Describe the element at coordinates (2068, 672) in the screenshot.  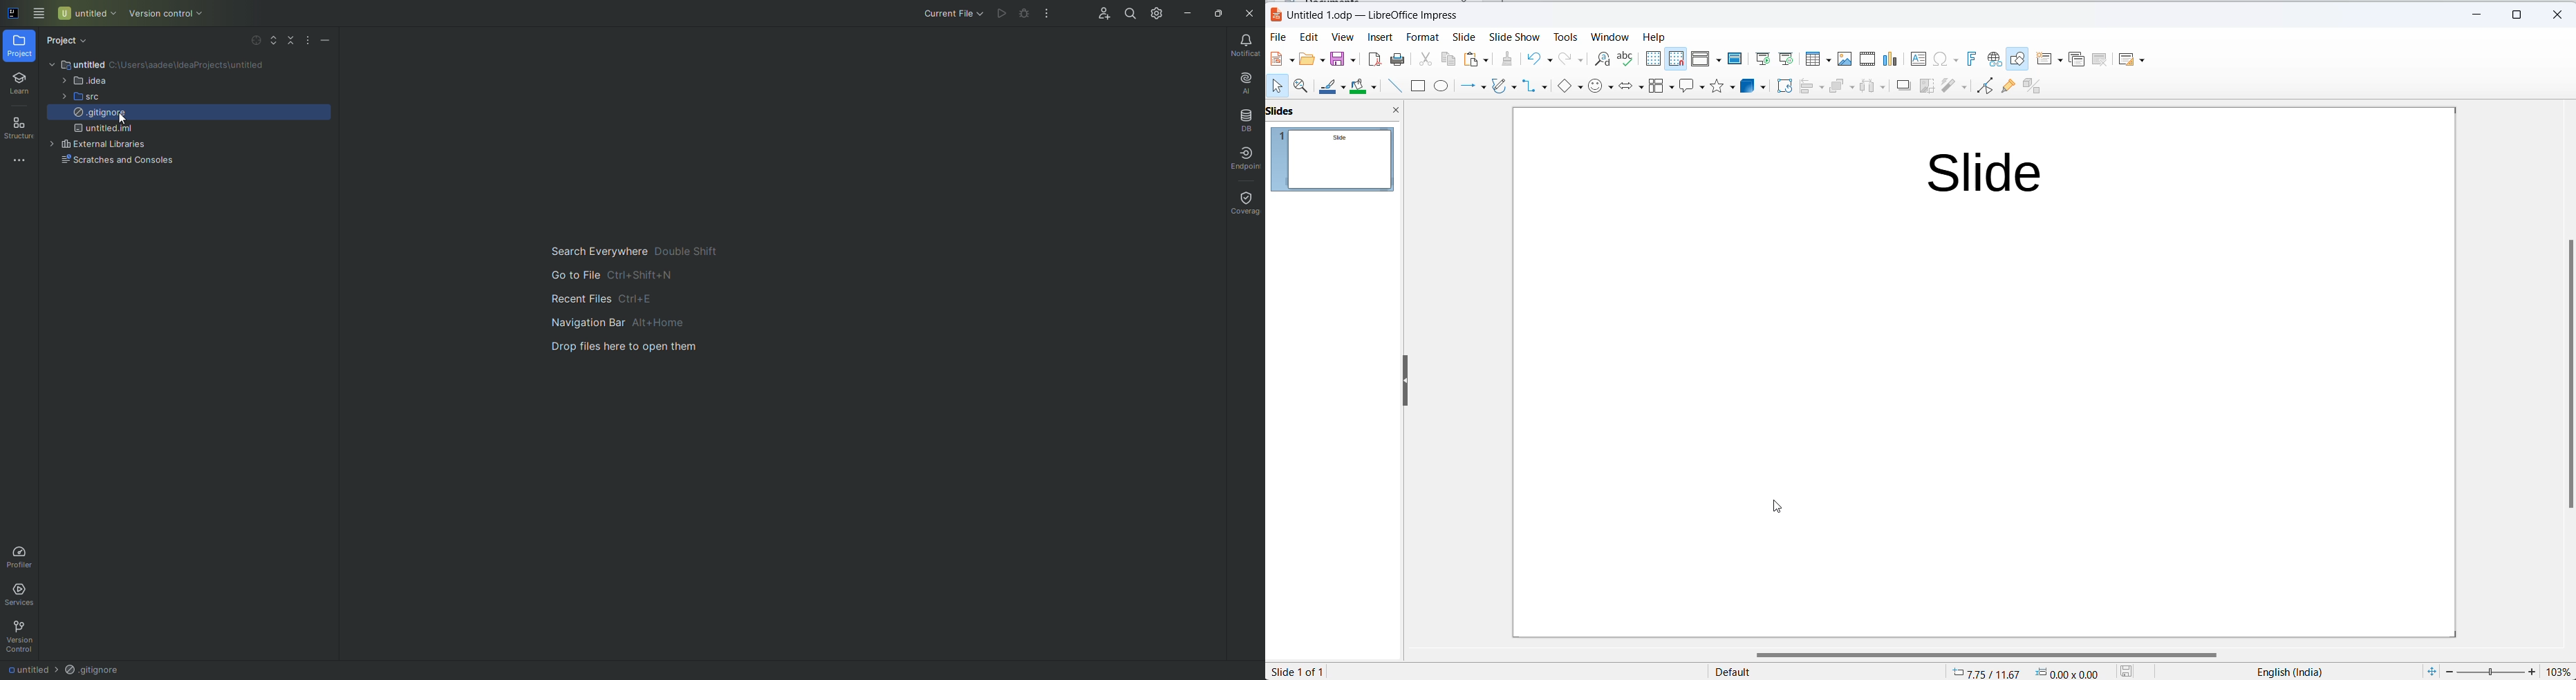
I see `dimension` at that location.